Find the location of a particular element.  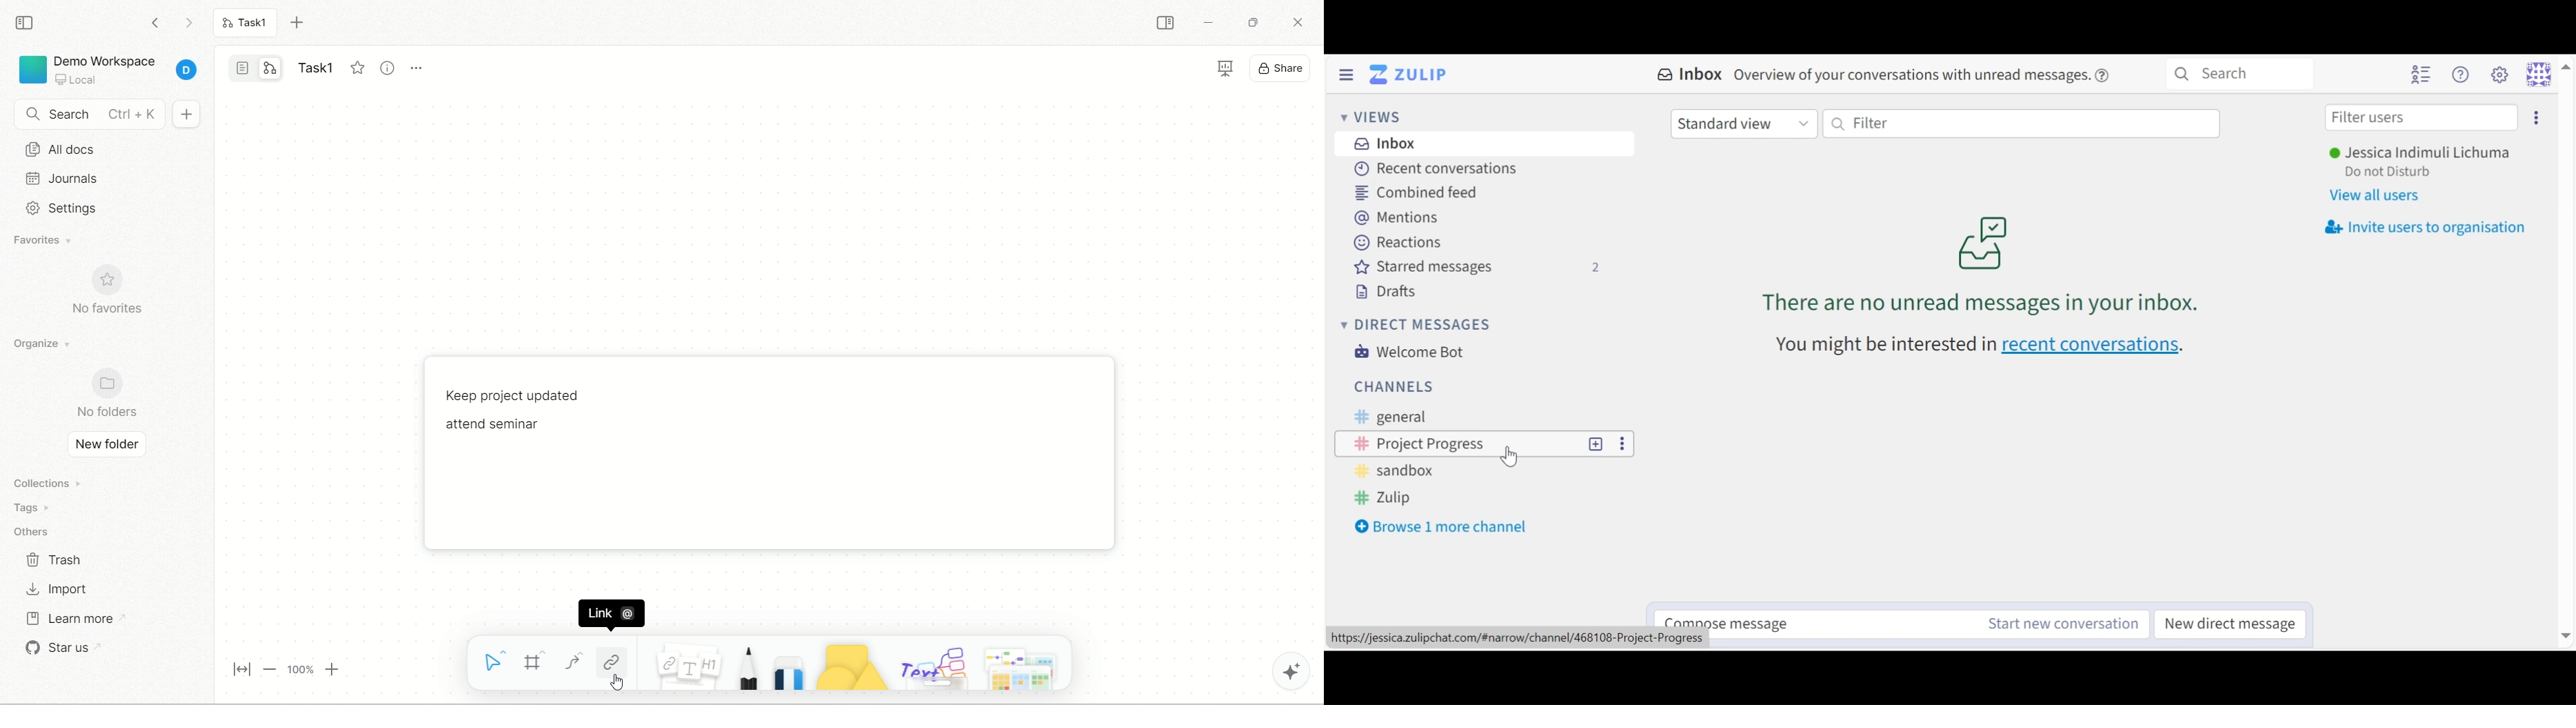

Channels is located at coordinates (1400, 388).